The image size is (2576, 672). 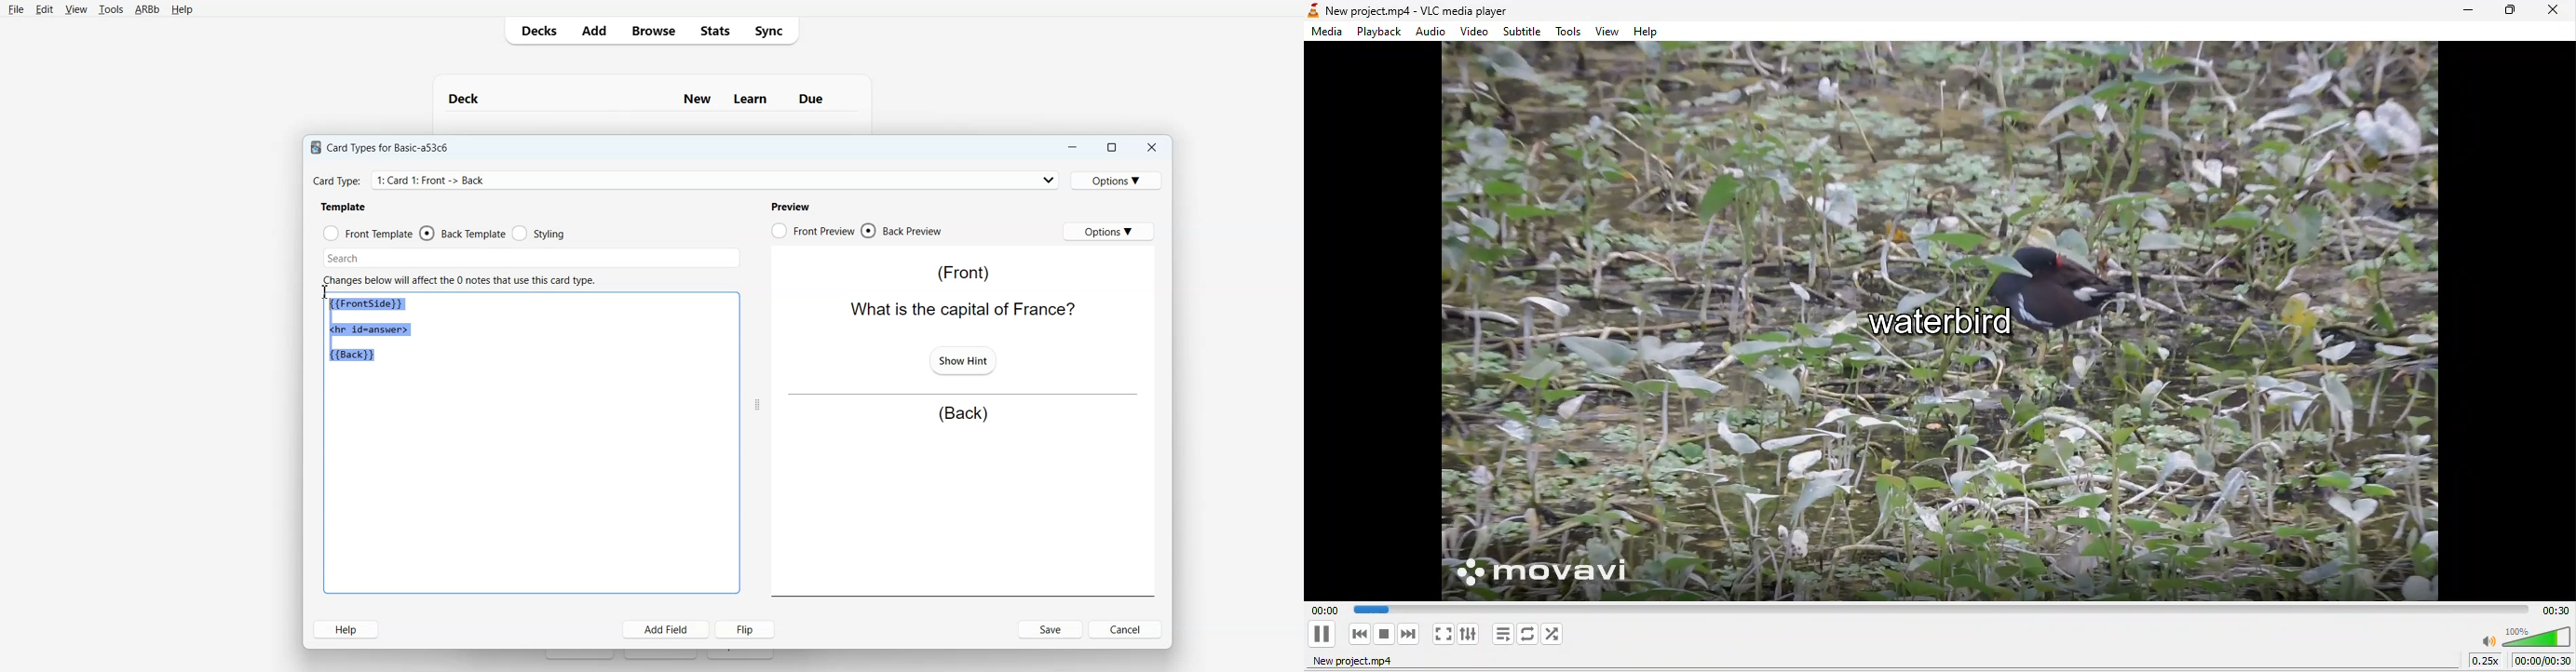 I want to click on video in fullscreen, so click(x=1443, y=634).